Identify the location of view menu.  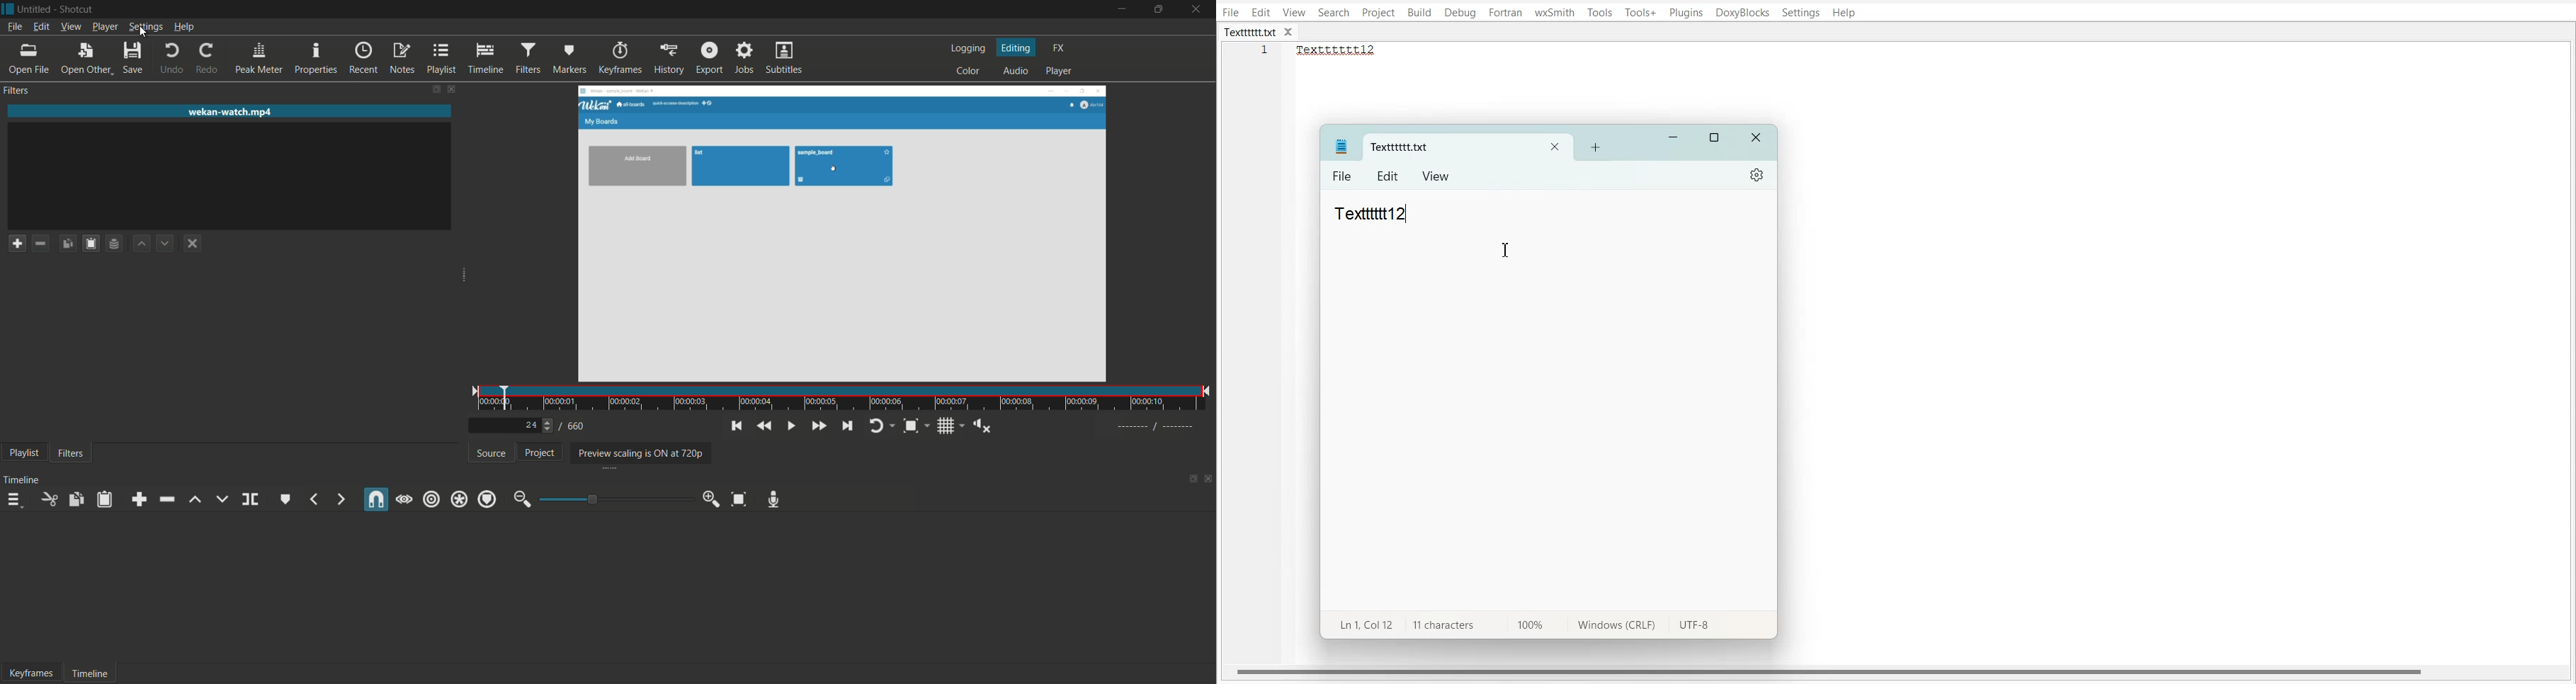
(70, 26).